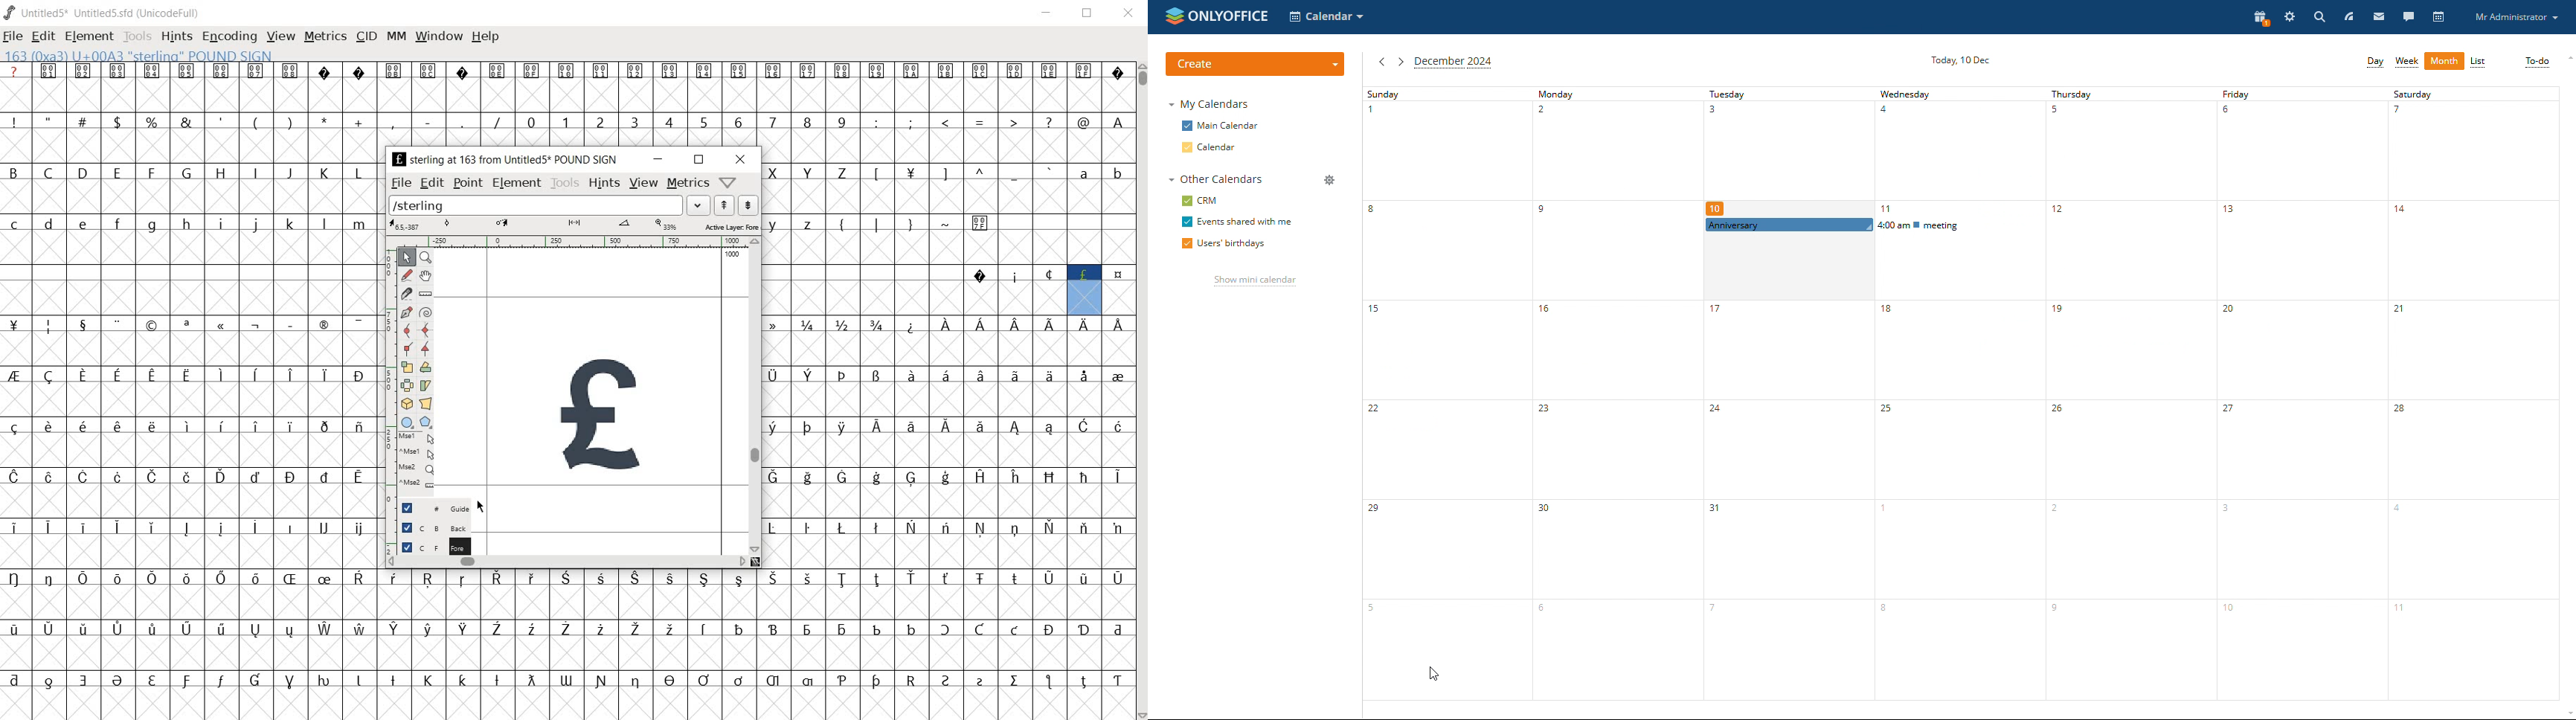 This screenshot has height=728, width=2576. I want to click on Symbol, so click(1084, 528).